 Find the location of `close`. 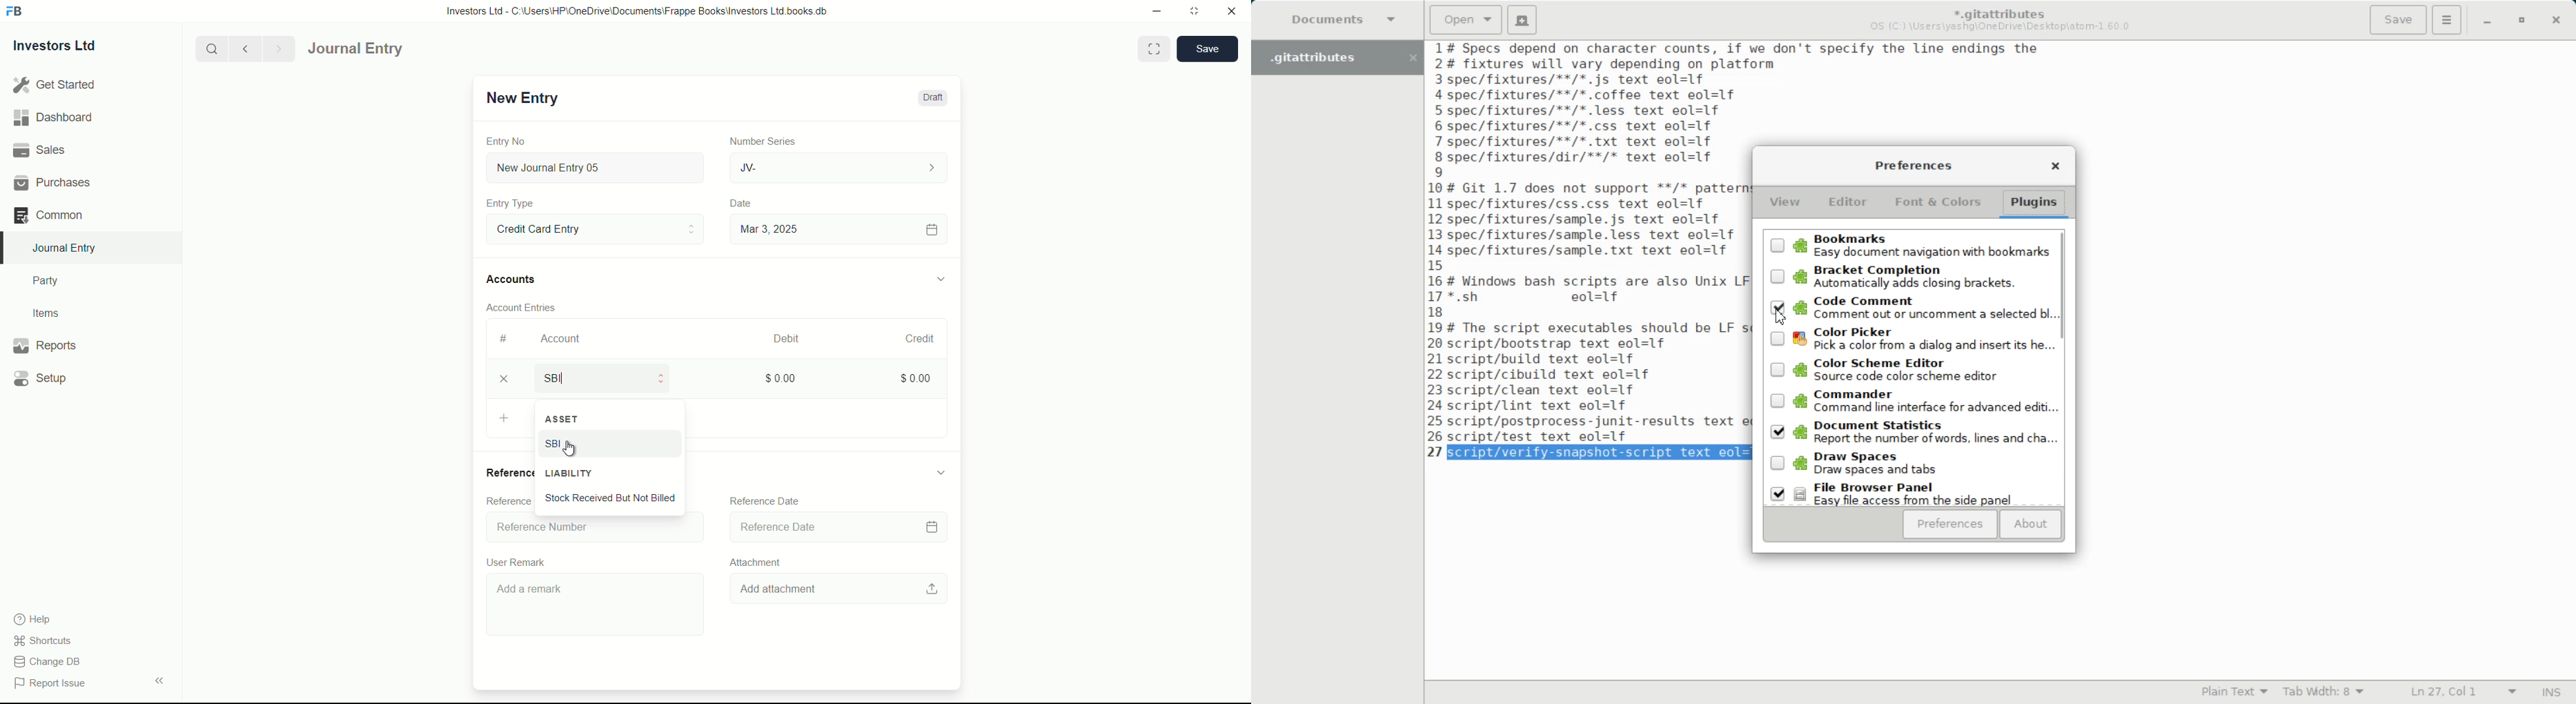

close is located at coordinates (1232, 12).